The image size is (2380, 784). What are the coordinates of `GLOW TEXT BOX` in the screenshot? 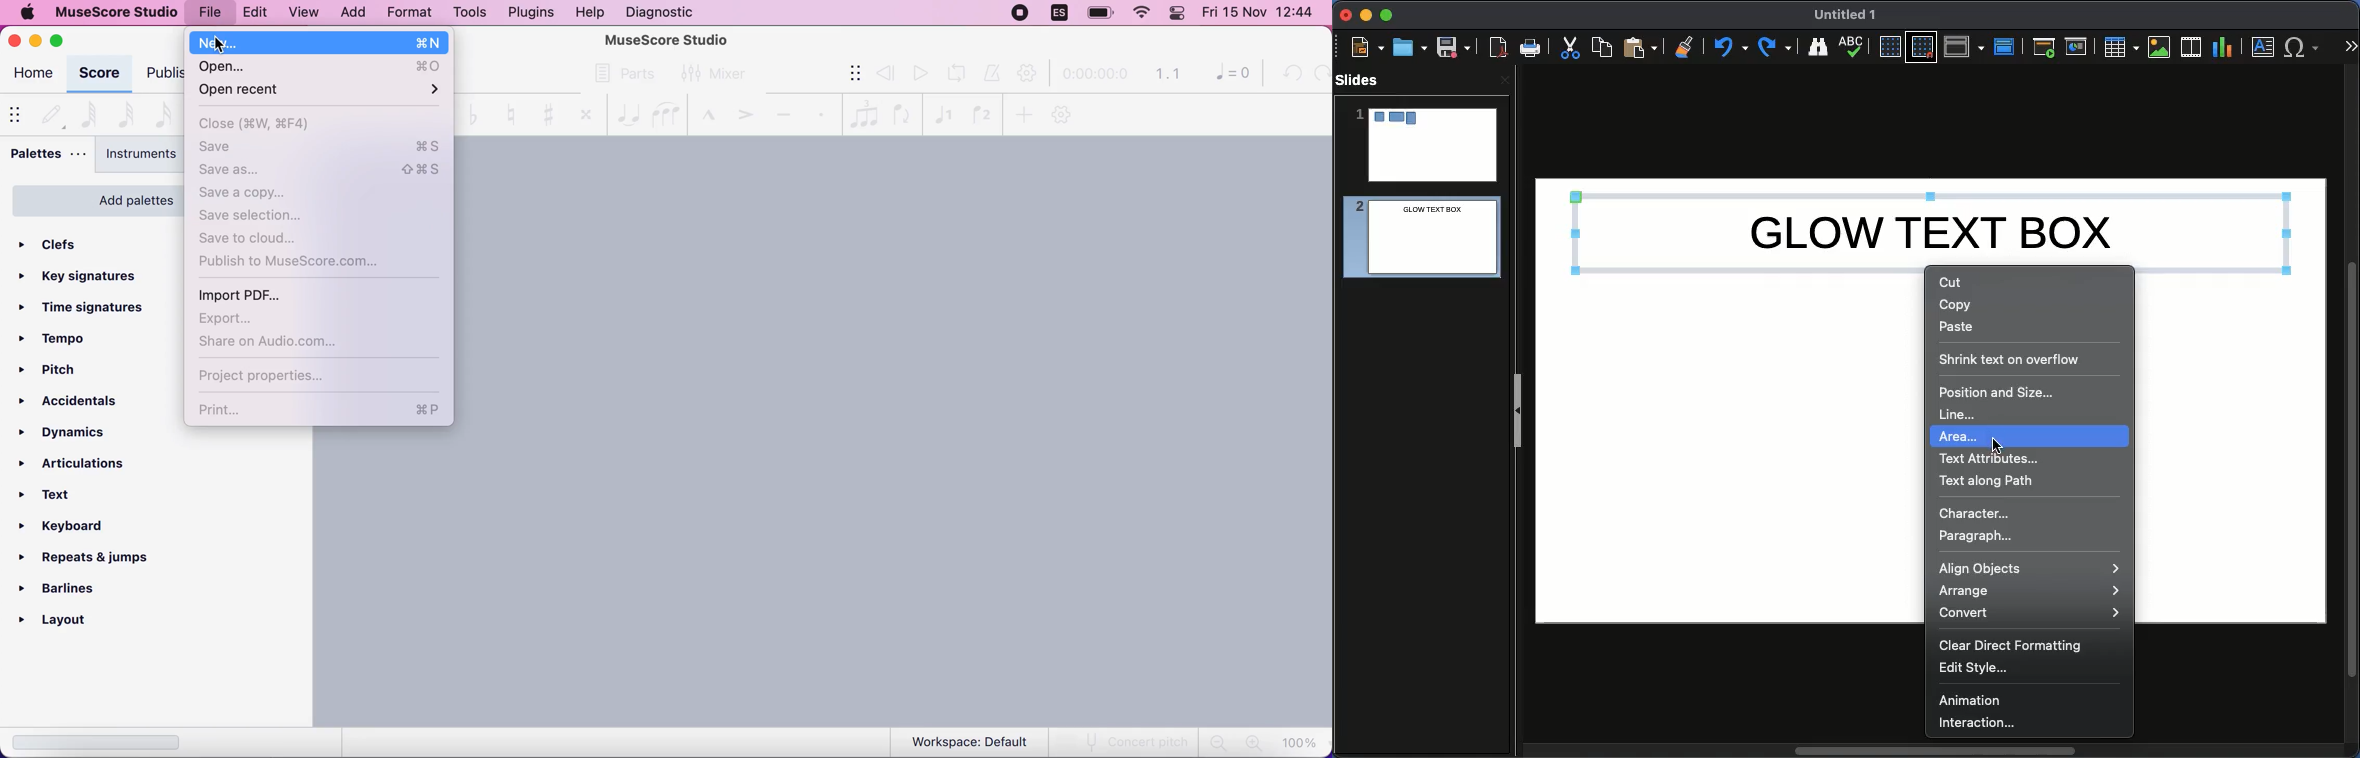 It's located at (1931, 228).